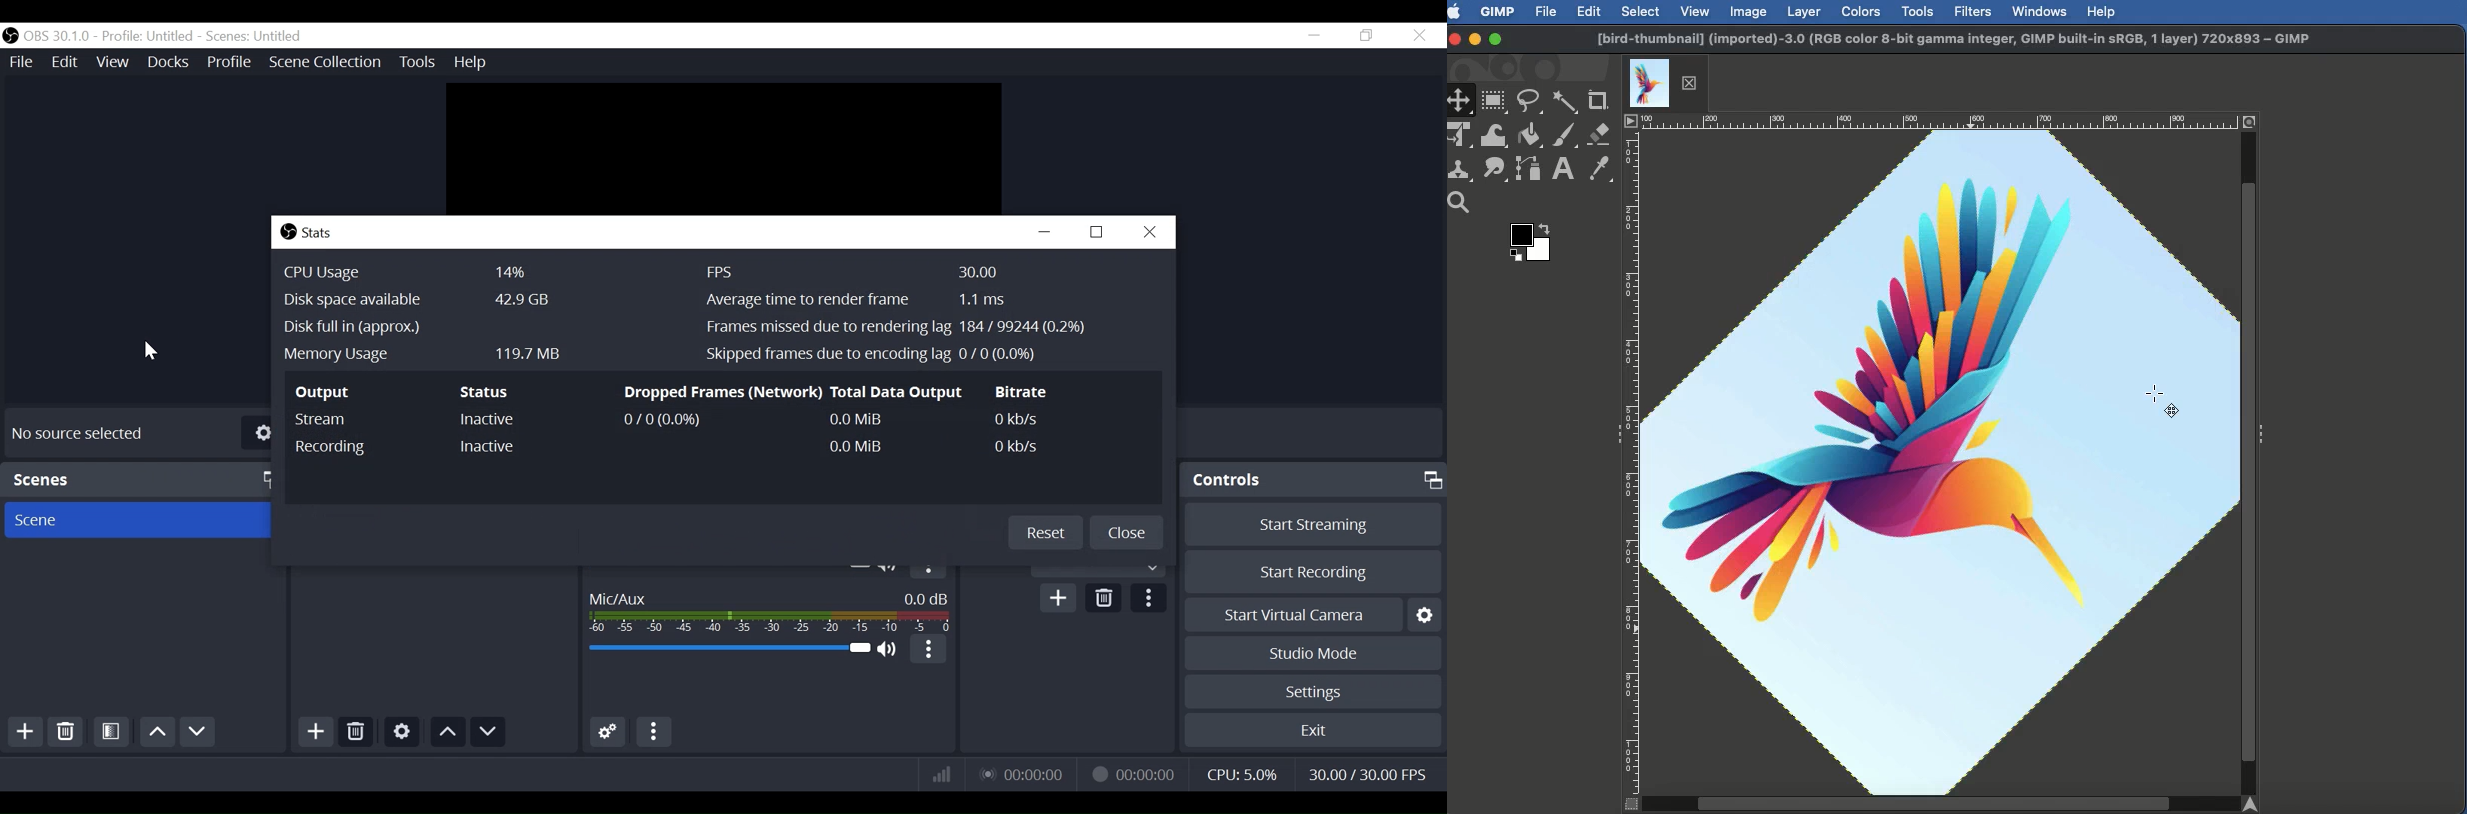 This screenshot has height=840, width=2492. I want to click on Disk Space Available, so click(480, 298).